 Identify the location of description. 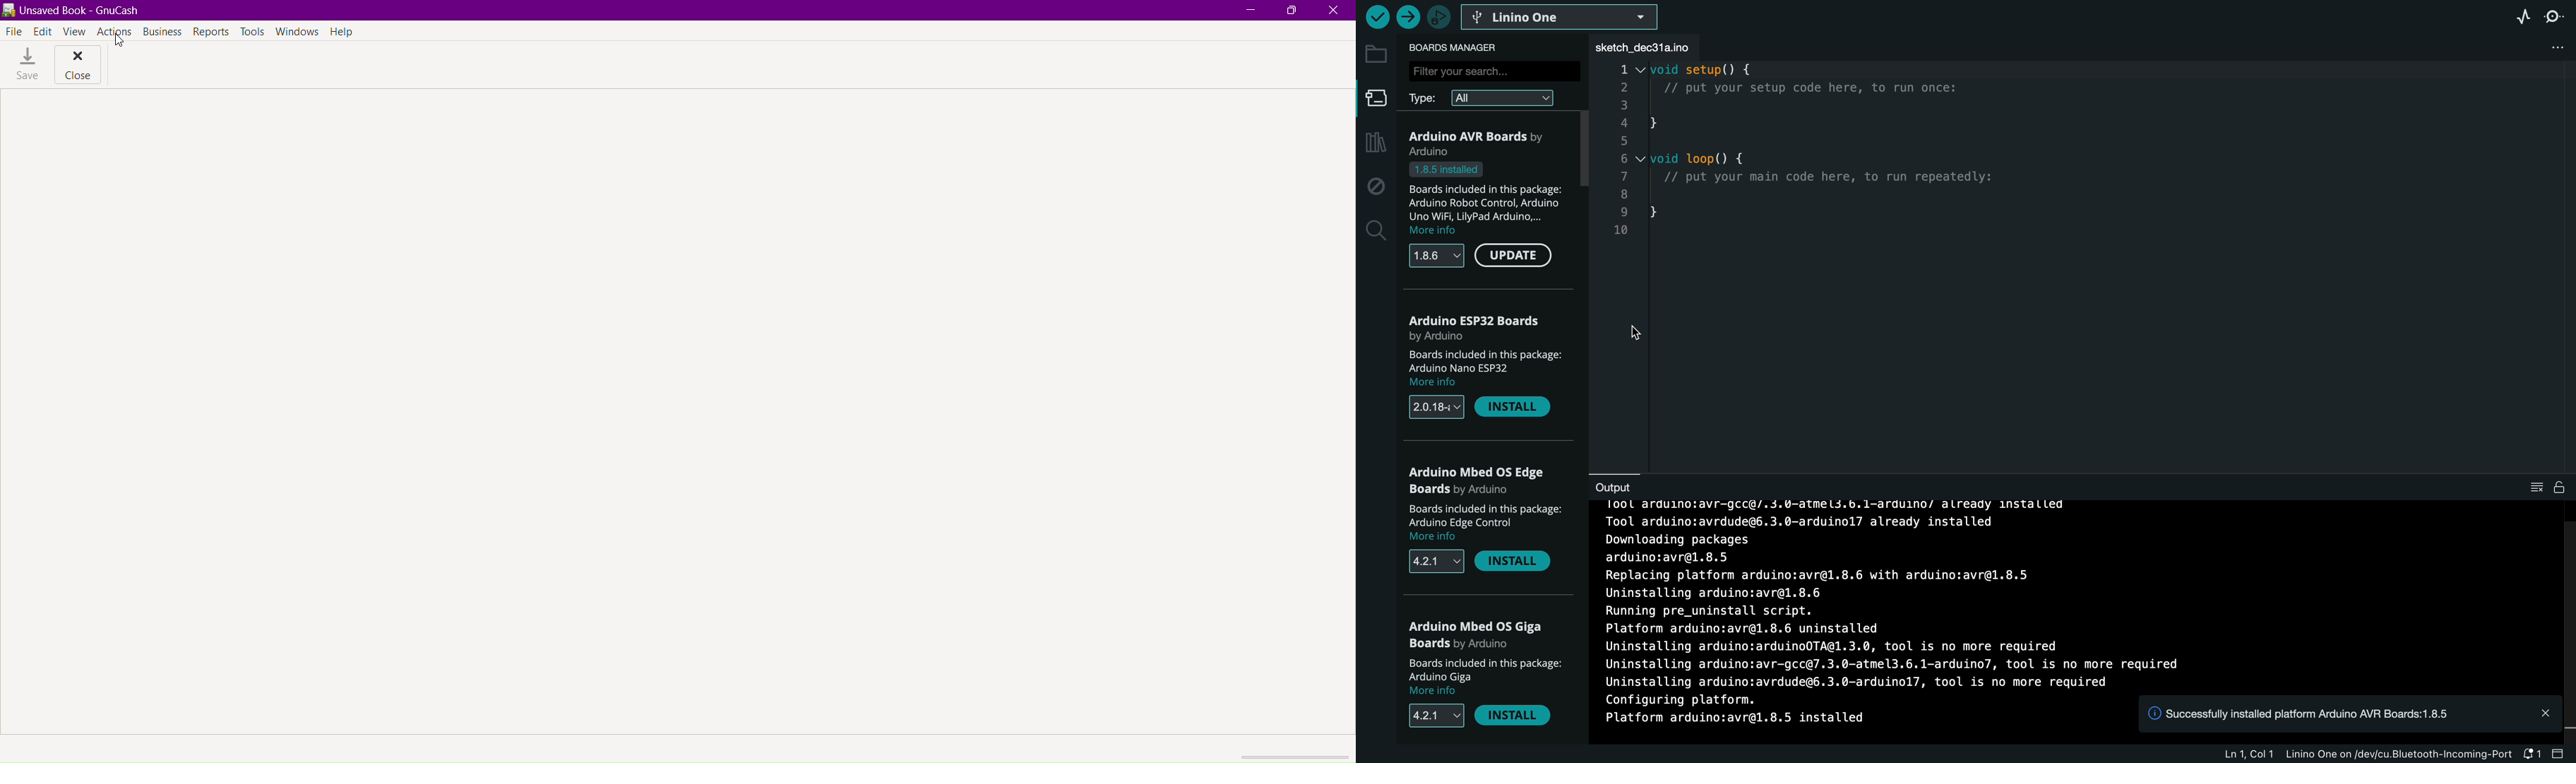
(1482, 368).